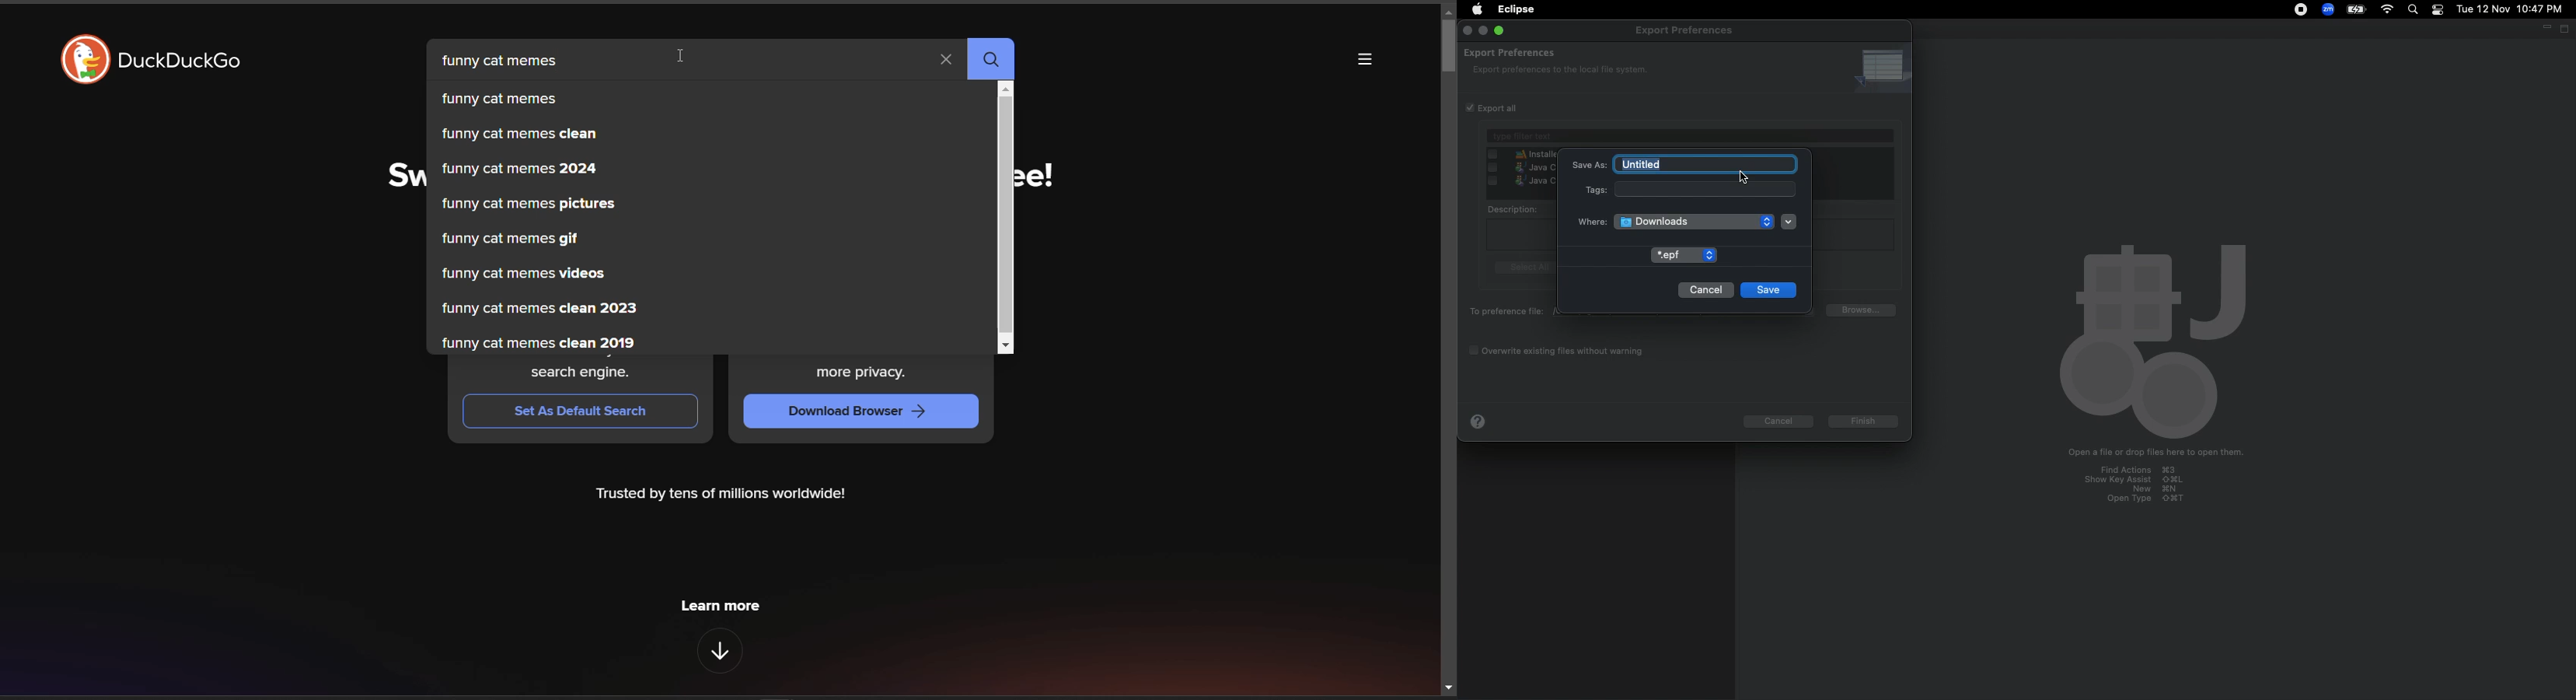 This screenshot has height=700, width=2576. Describe the element at coordinates (1446, 48) in the screenshot. I see `scroll bar` at that location.